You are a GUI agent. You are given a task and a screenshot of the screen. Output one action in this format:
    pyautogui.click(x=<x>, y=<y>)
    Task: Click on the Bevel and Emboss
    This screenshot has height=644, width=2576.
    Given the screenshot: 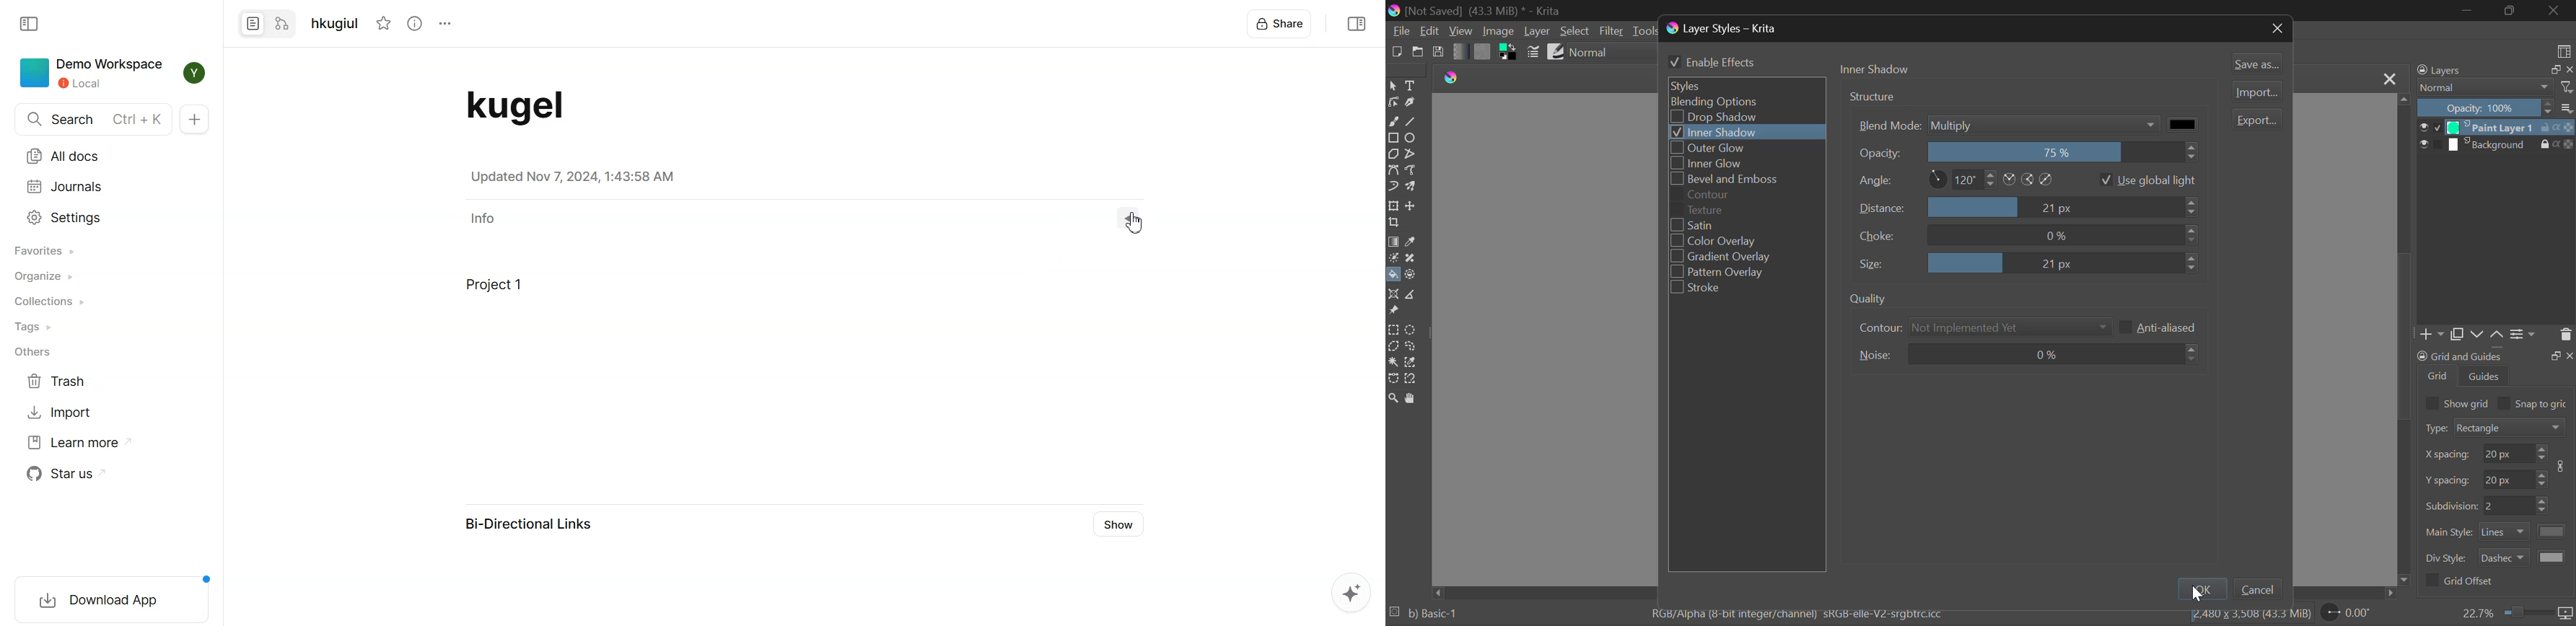 What is the action you would take?
    pyautogui.click(x=1734, y=179)
    